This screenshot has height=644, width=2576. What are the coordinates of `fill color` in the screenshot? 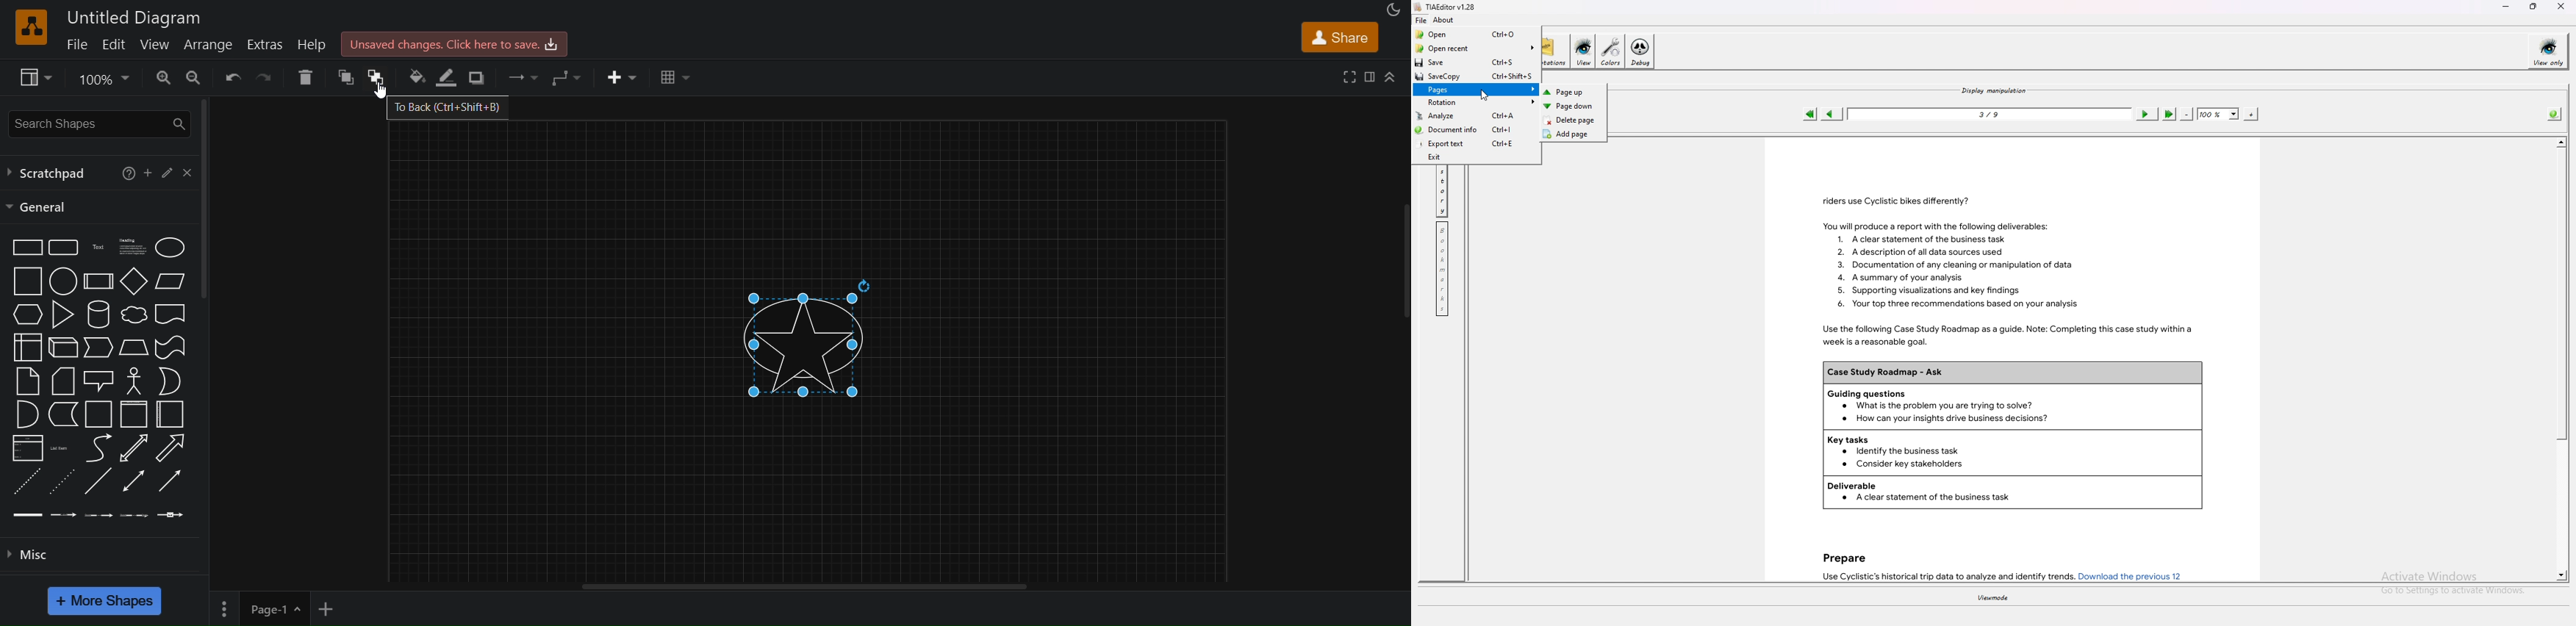 It's located at (416, 78).